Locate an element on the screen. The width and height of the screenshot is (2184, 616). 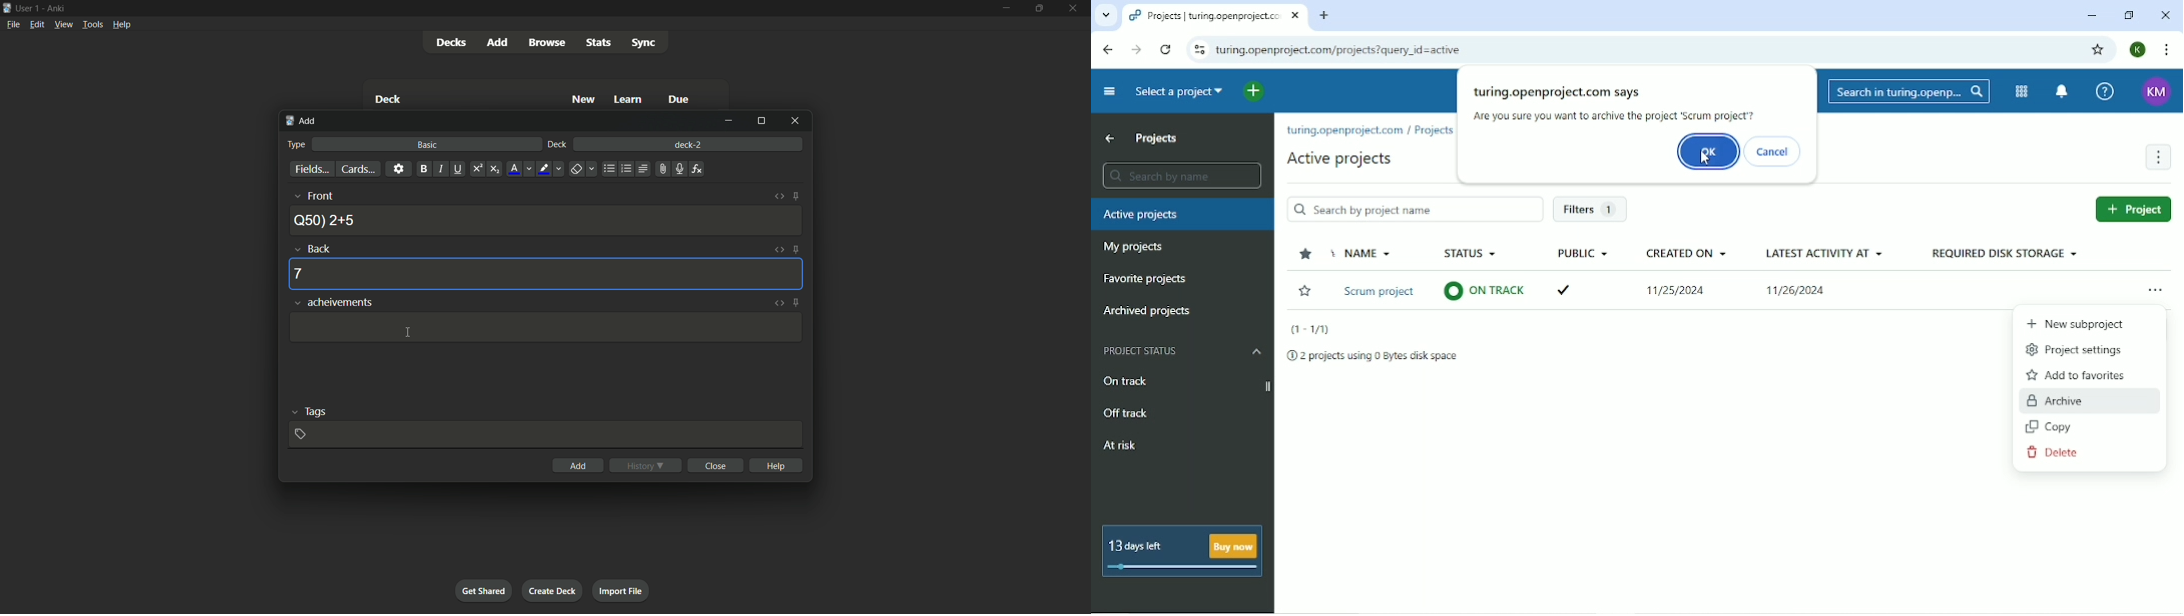
maximize is located at coordinates (760, 122).